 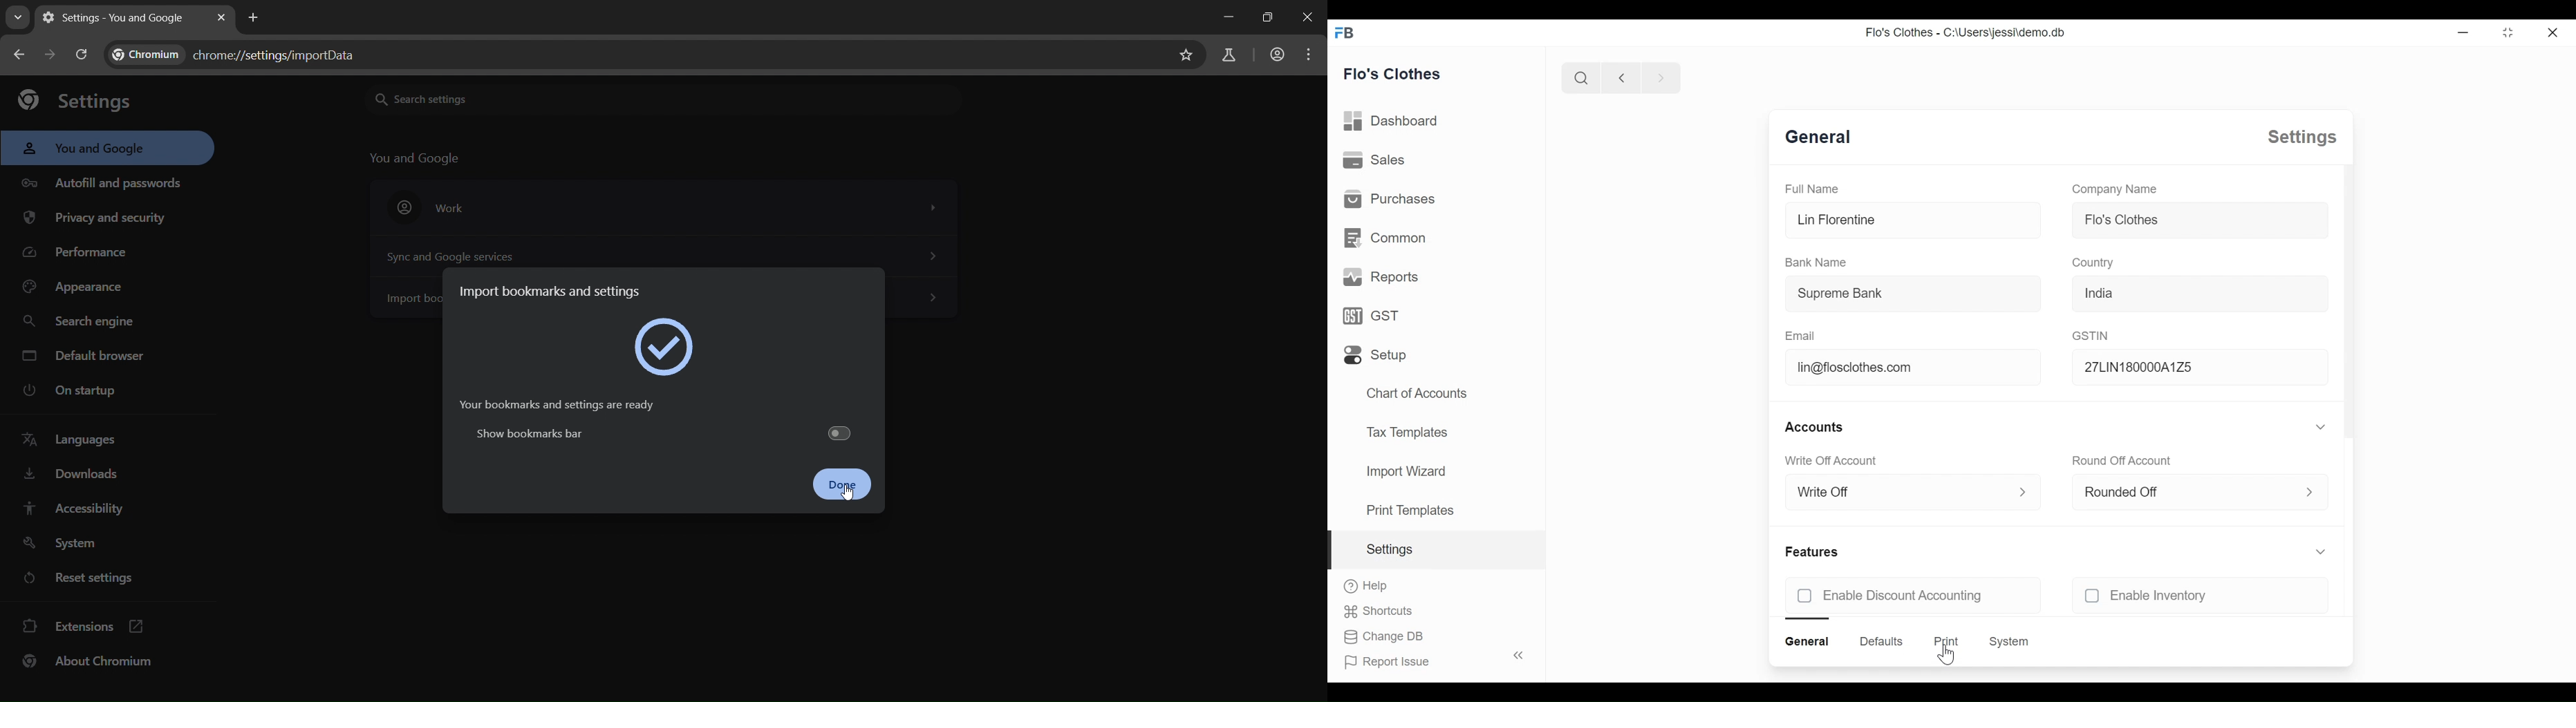 I want to click on minimize, so click(x=1215, y=19).